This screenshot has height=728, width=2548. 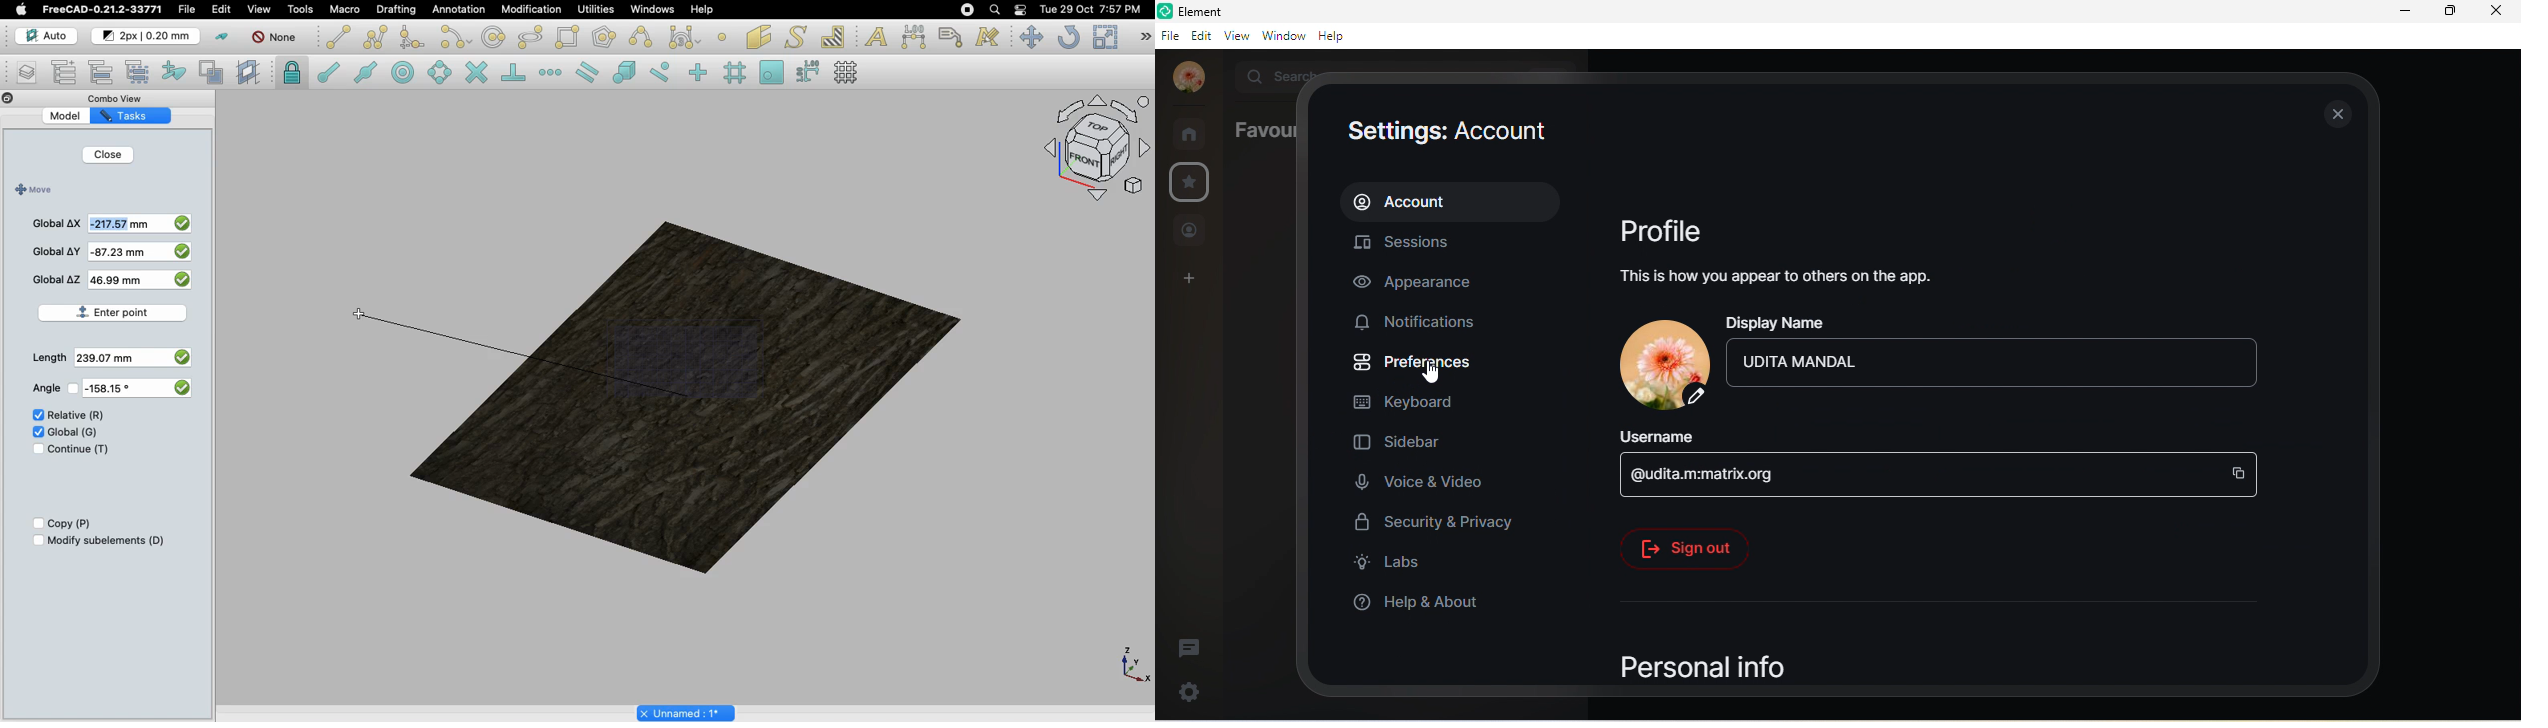 I want to click on checkbox, so click(x=185, y=282).